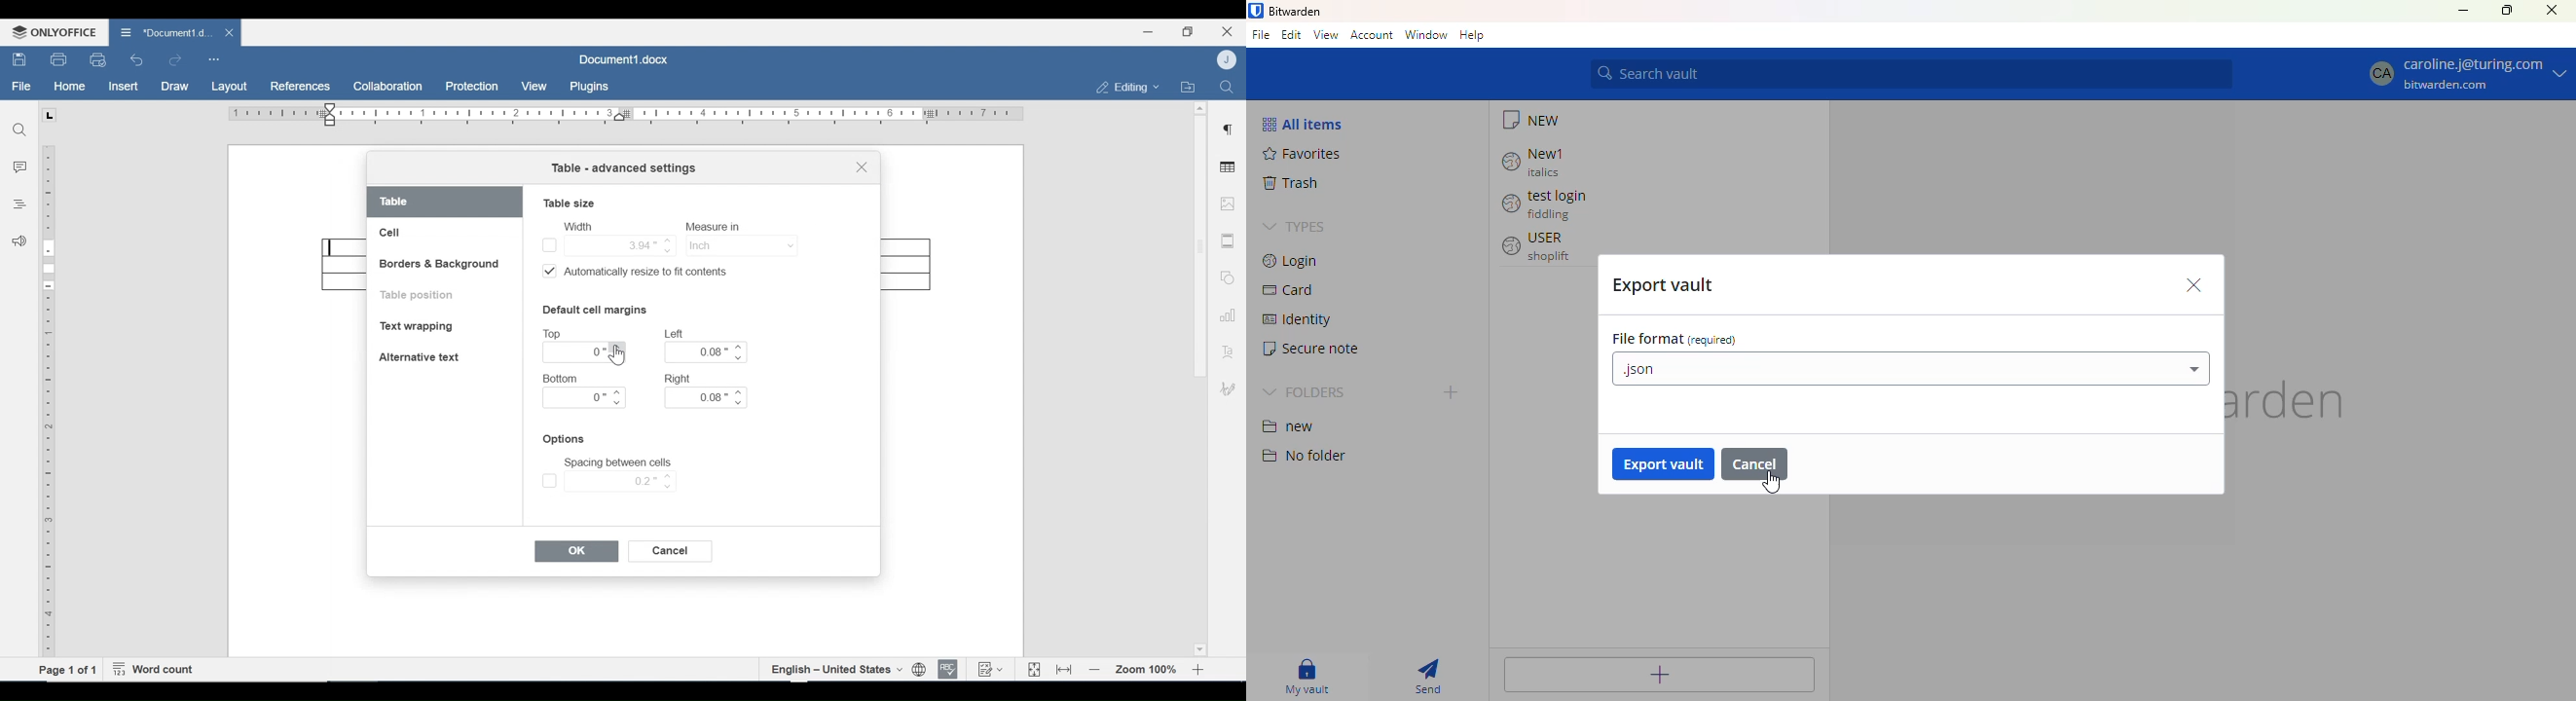 Image resolution: width=2576 pixels, height=728 pixels. I want to click on Borders & Background, so click(441, 265).